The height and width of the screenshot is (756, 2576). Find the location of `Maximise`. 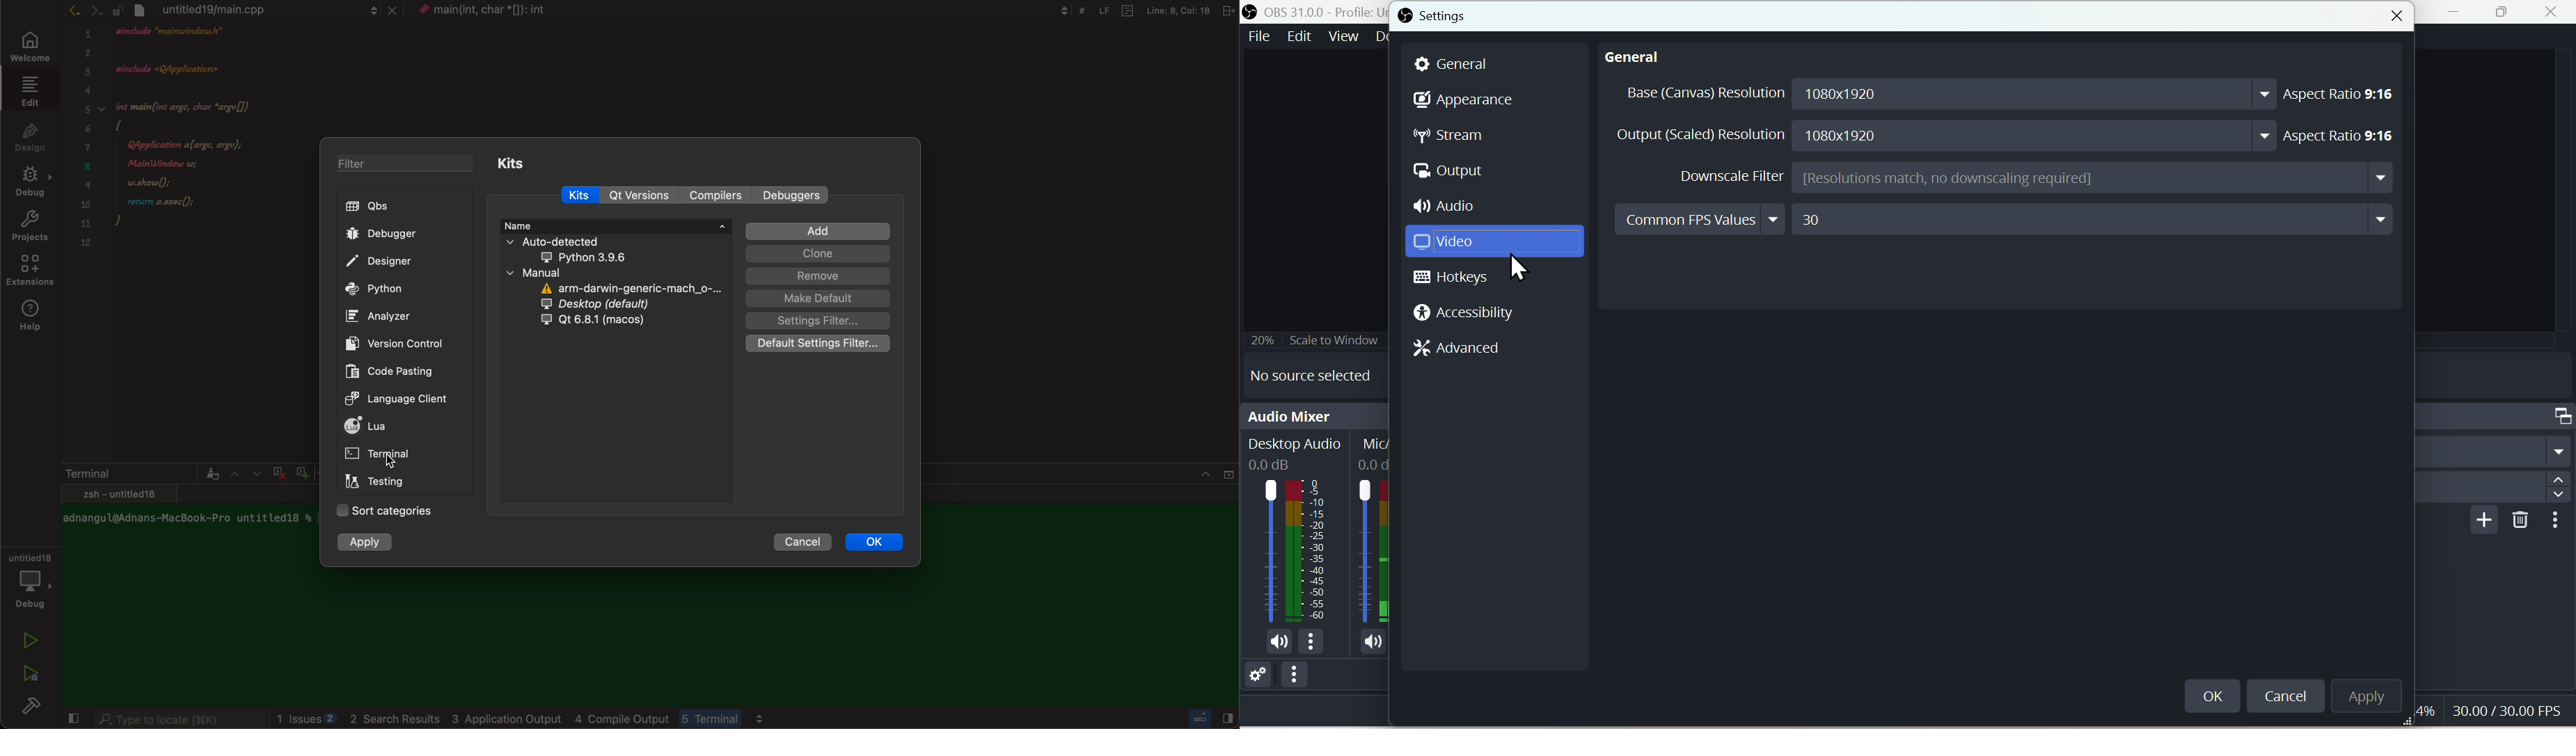

Maximise is located at coordinates (2506, 13).